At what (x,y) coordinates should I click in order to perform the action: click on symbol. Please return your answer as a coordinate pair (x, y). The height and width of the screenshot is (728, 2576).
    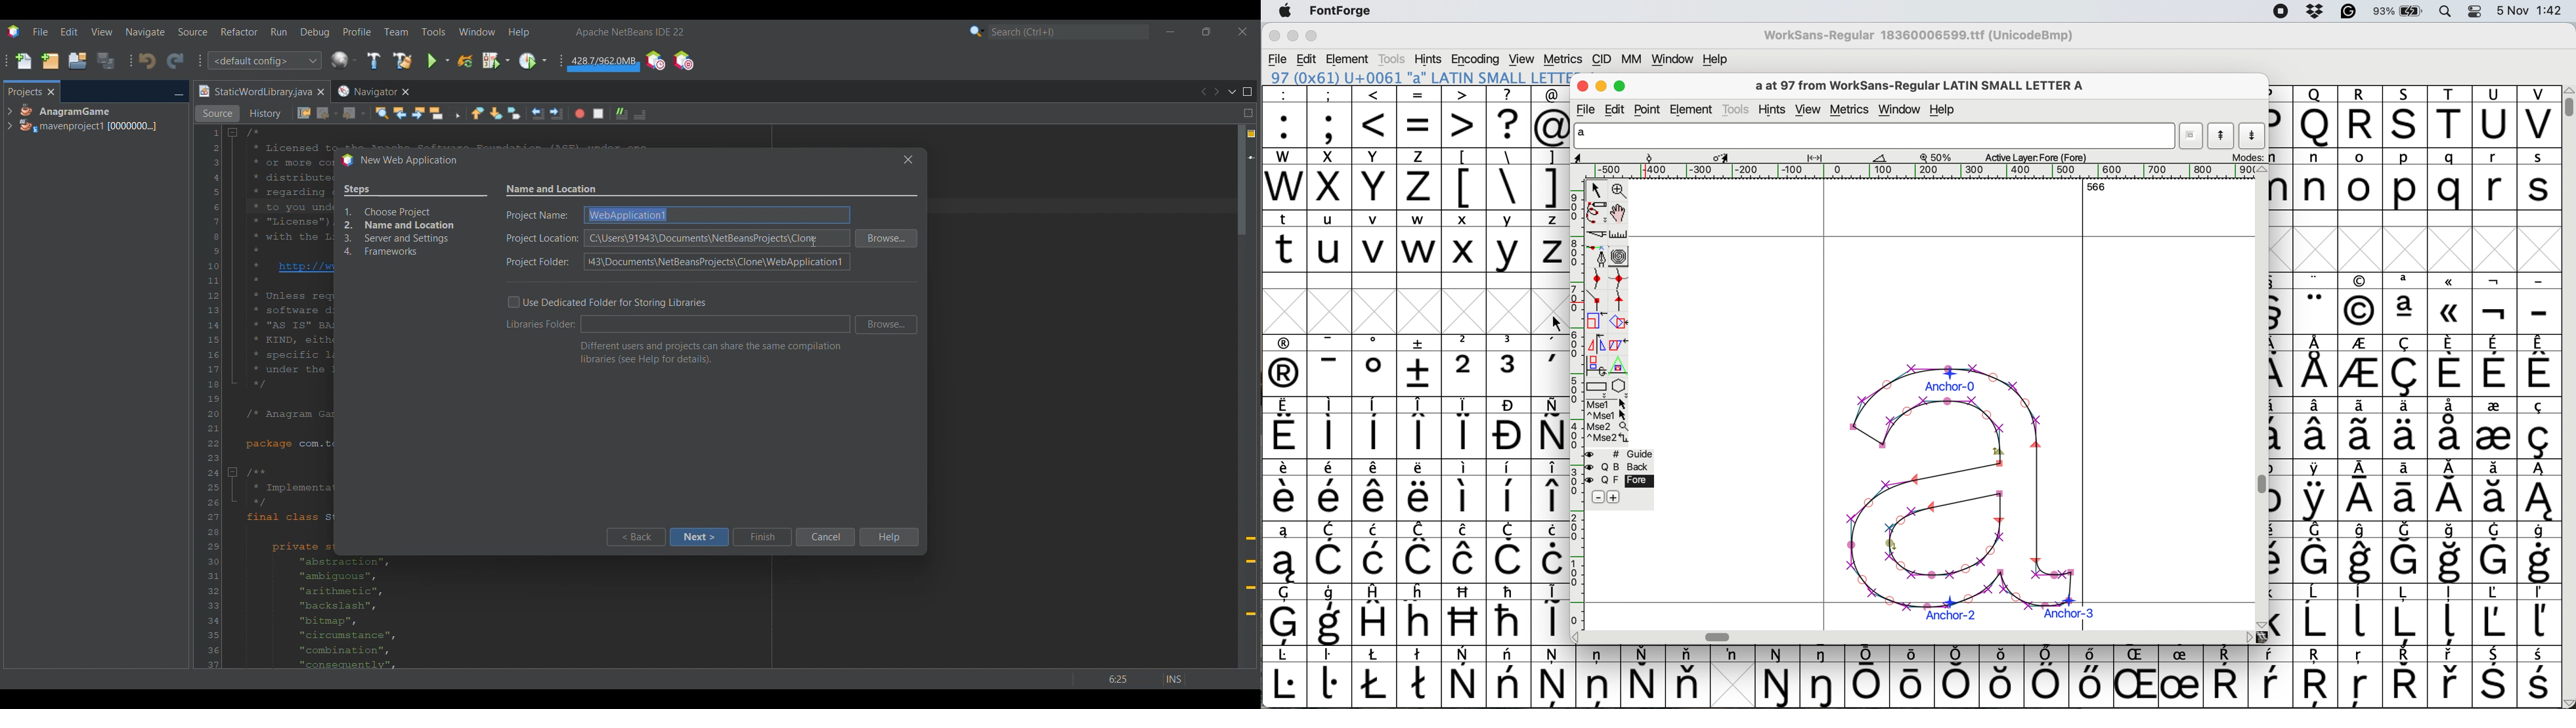
    Looking at the image, I should click on (1463, 553).